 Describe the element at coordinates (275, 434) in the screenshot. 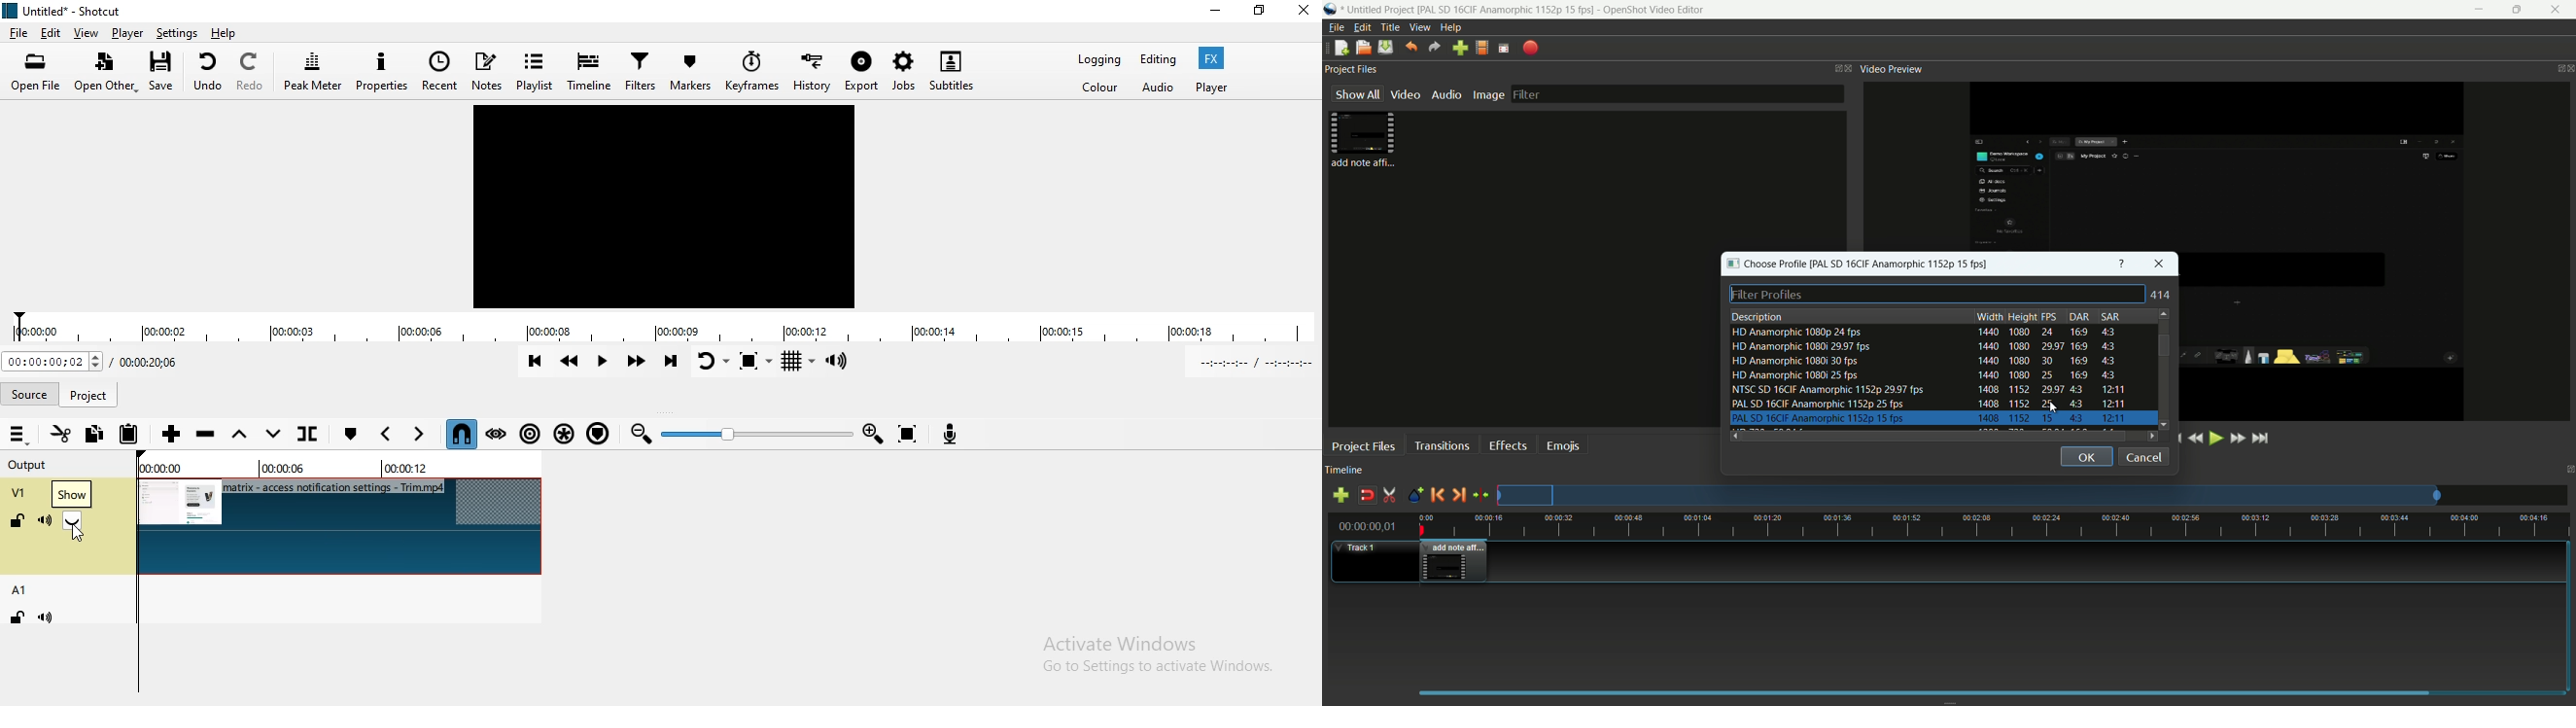

I see `overwrite` at that location.